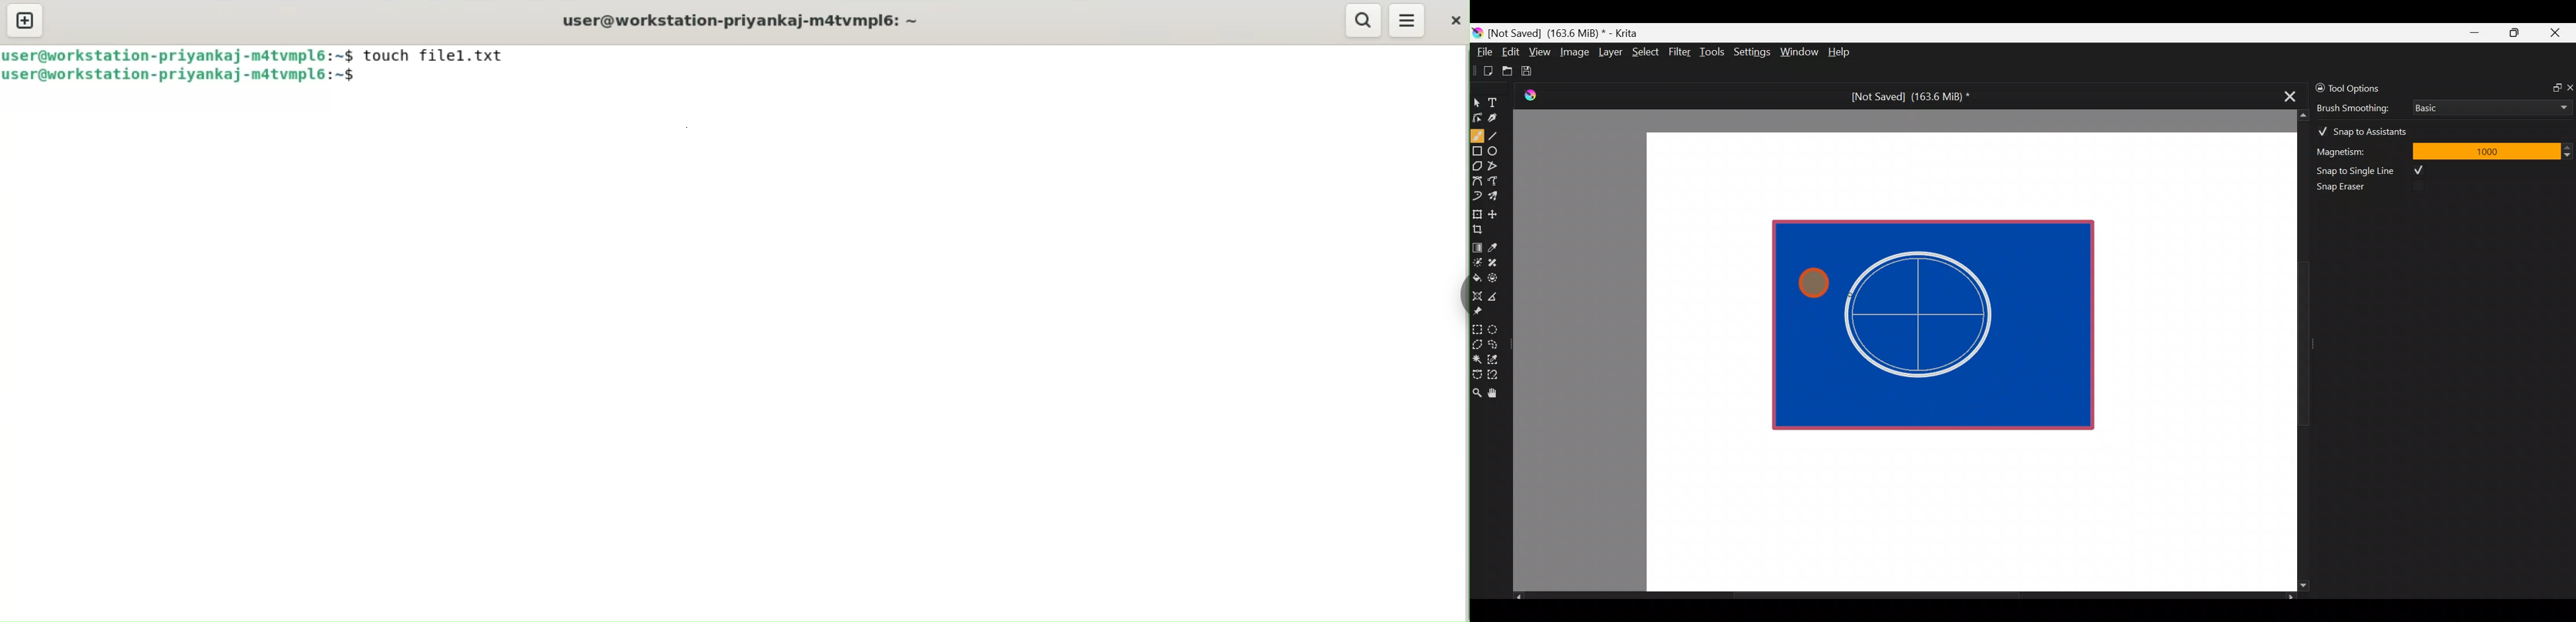  I want to click on Bezier curve selection tool, so click(1477, 373).